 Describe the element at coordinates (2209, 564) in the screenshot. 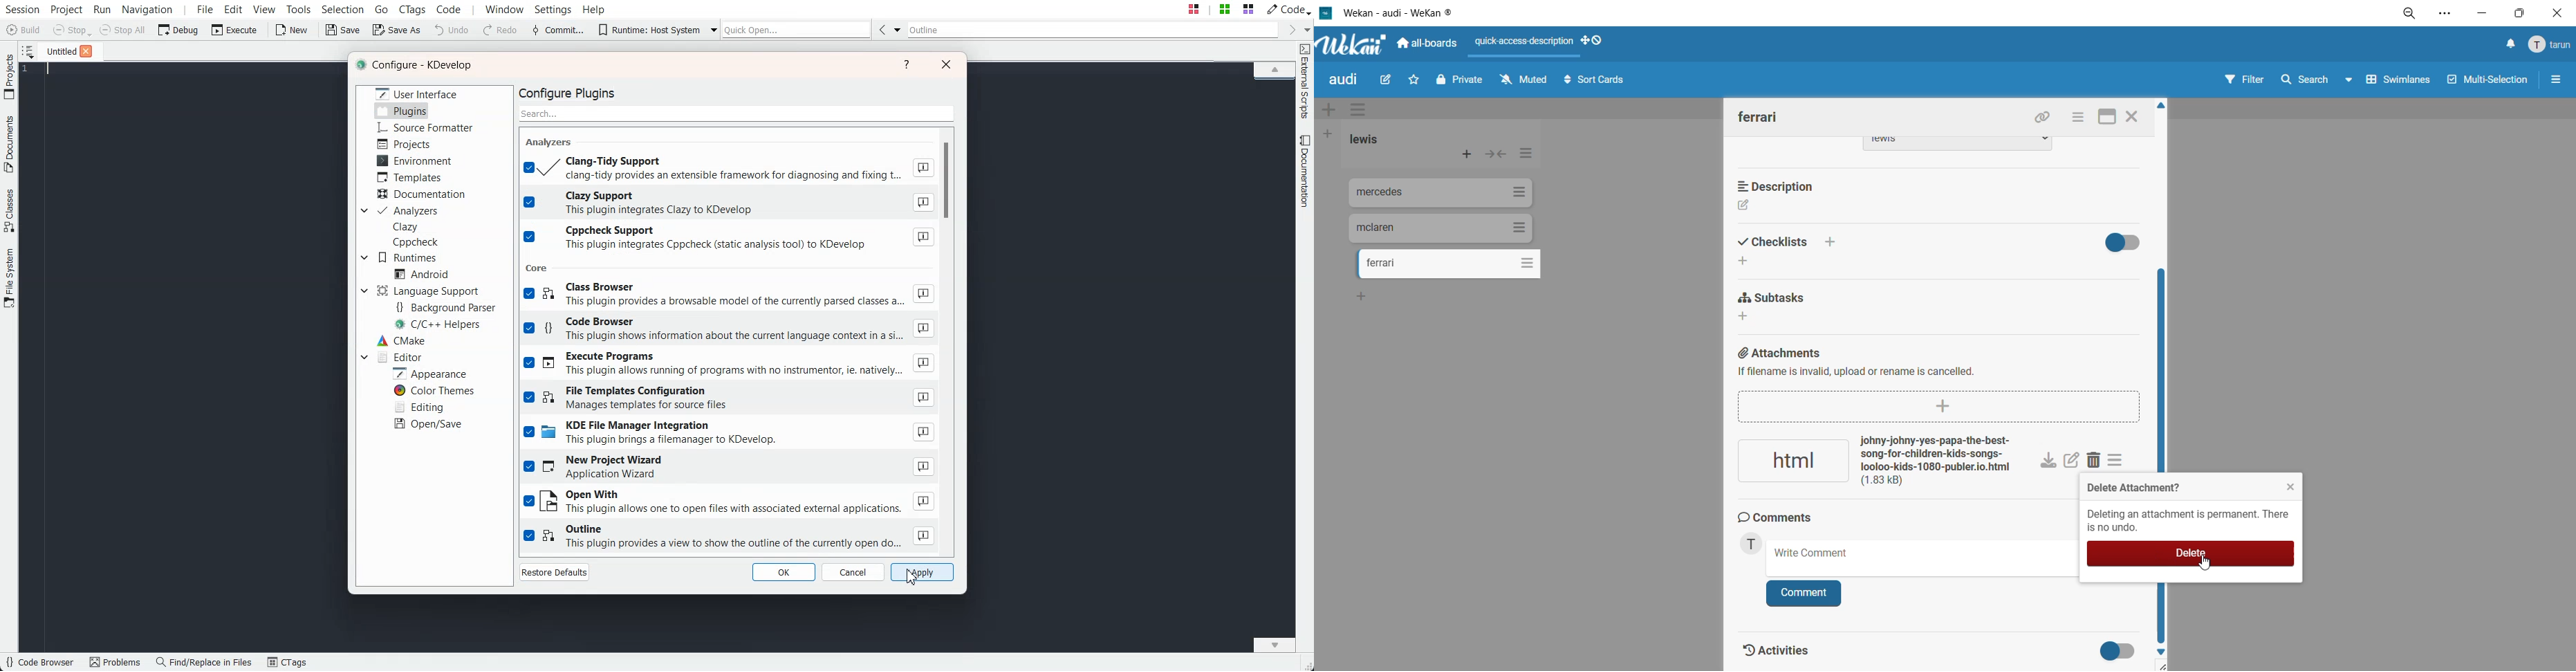

I see `cursor` at that location.